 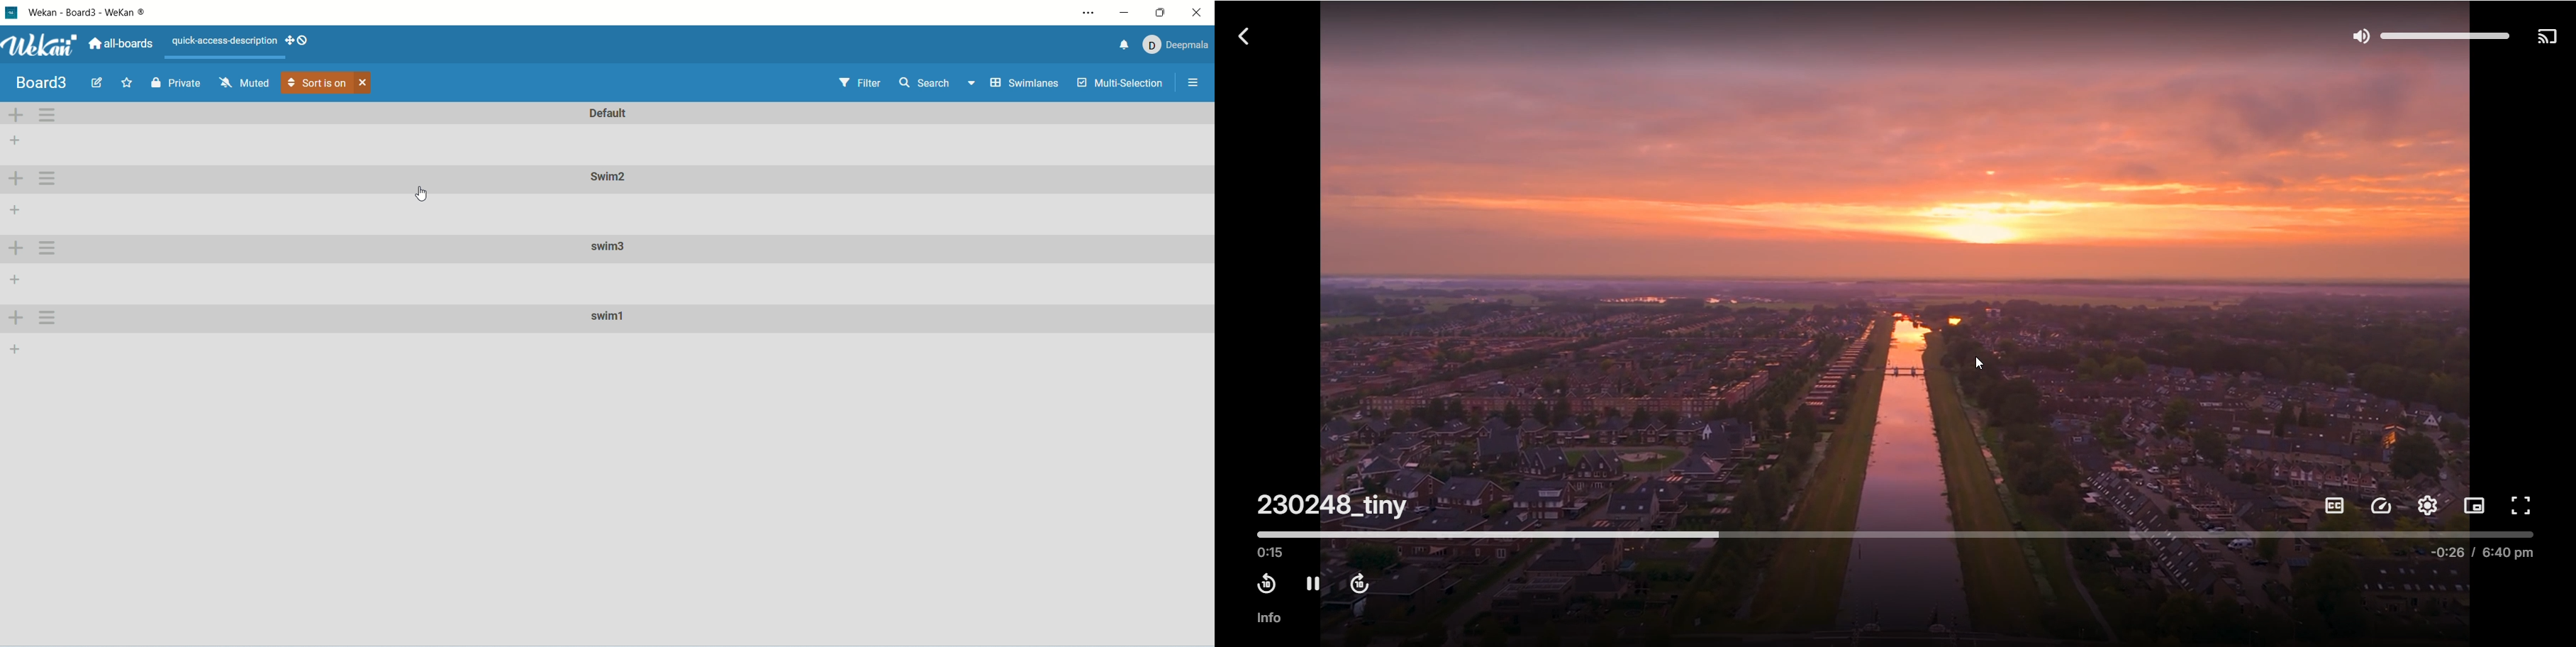 I want to click on swimlane actions, so click(x=47, y=179).